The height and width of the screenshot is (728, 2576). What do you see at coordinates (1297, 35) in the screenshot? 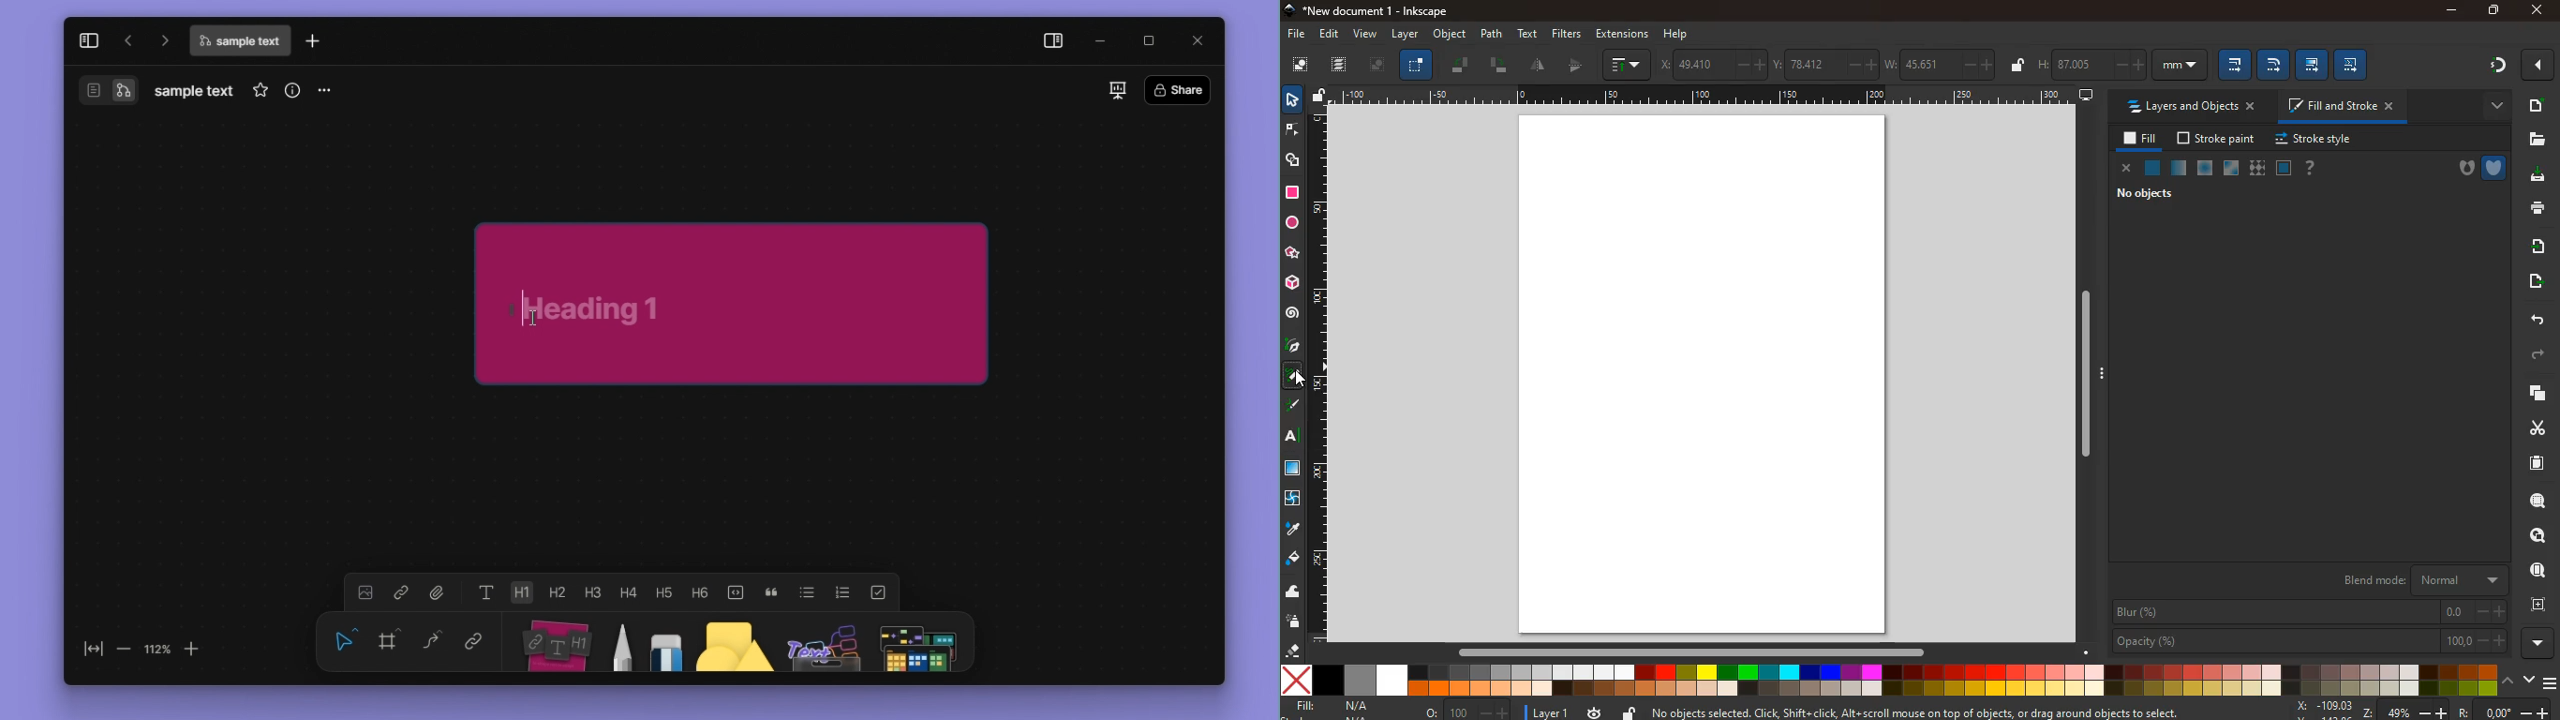
I see `file` at bounding box center [1297, 35].